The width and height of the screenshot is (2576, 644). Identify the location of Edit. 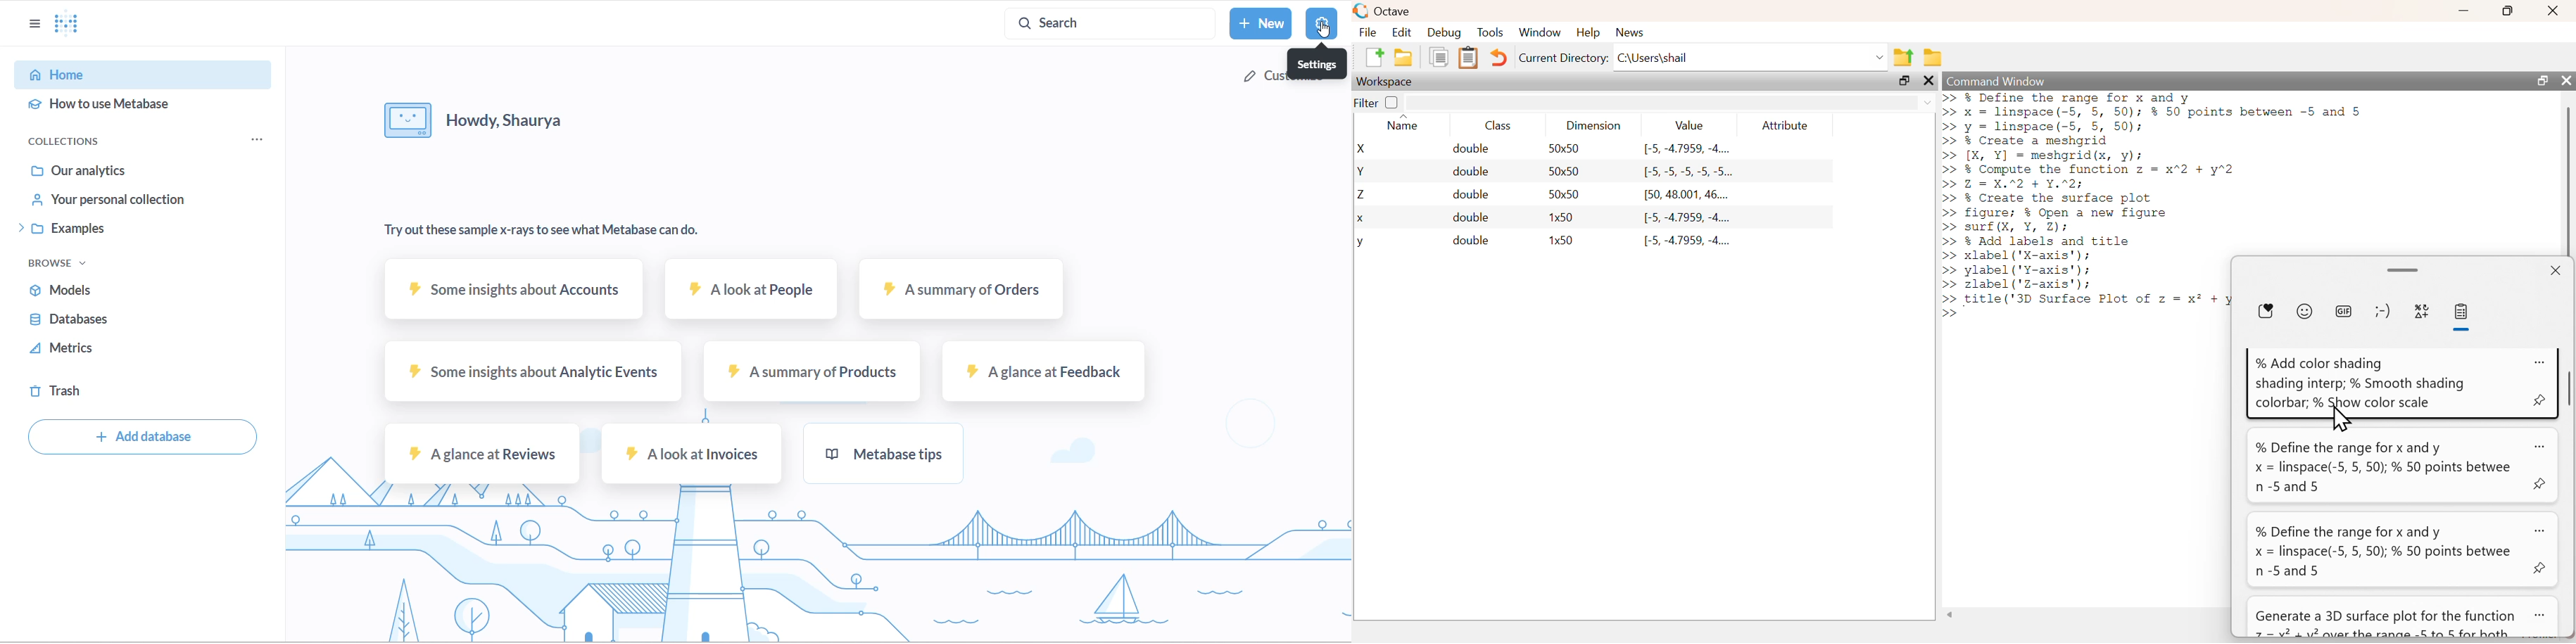
(1401, 32).